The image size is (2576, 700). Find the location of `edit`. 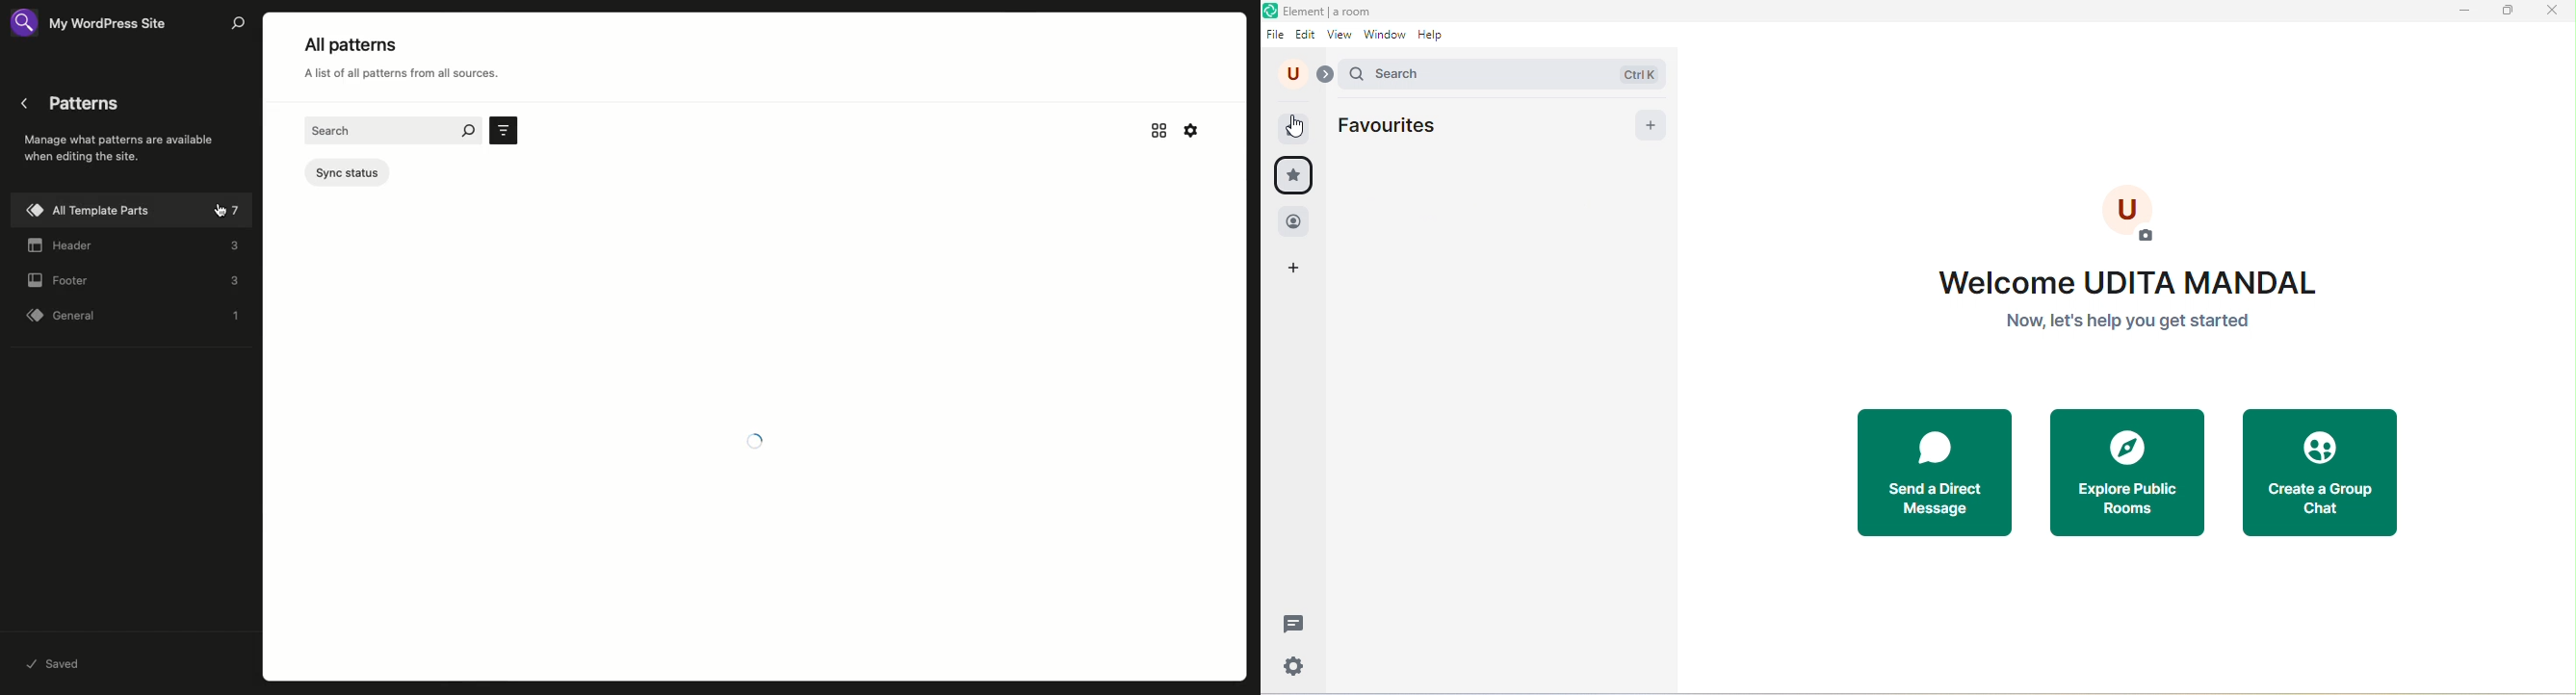

edit is located at coordinates (1307, 35).